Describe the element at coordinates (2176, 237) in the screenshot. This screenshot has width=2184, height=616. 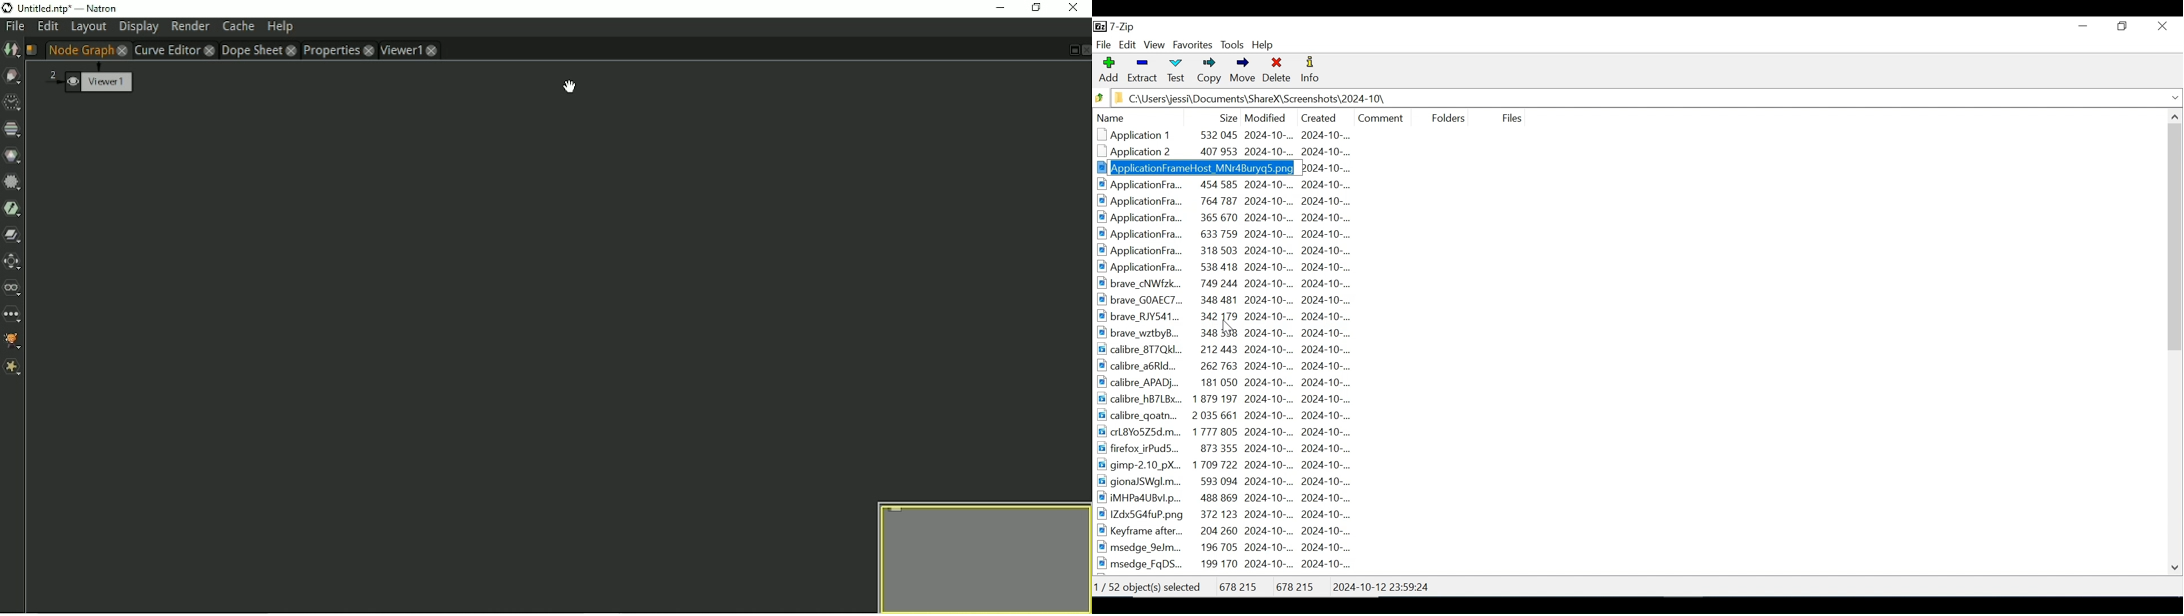
I see `Vertical Scroll bar` at that location.